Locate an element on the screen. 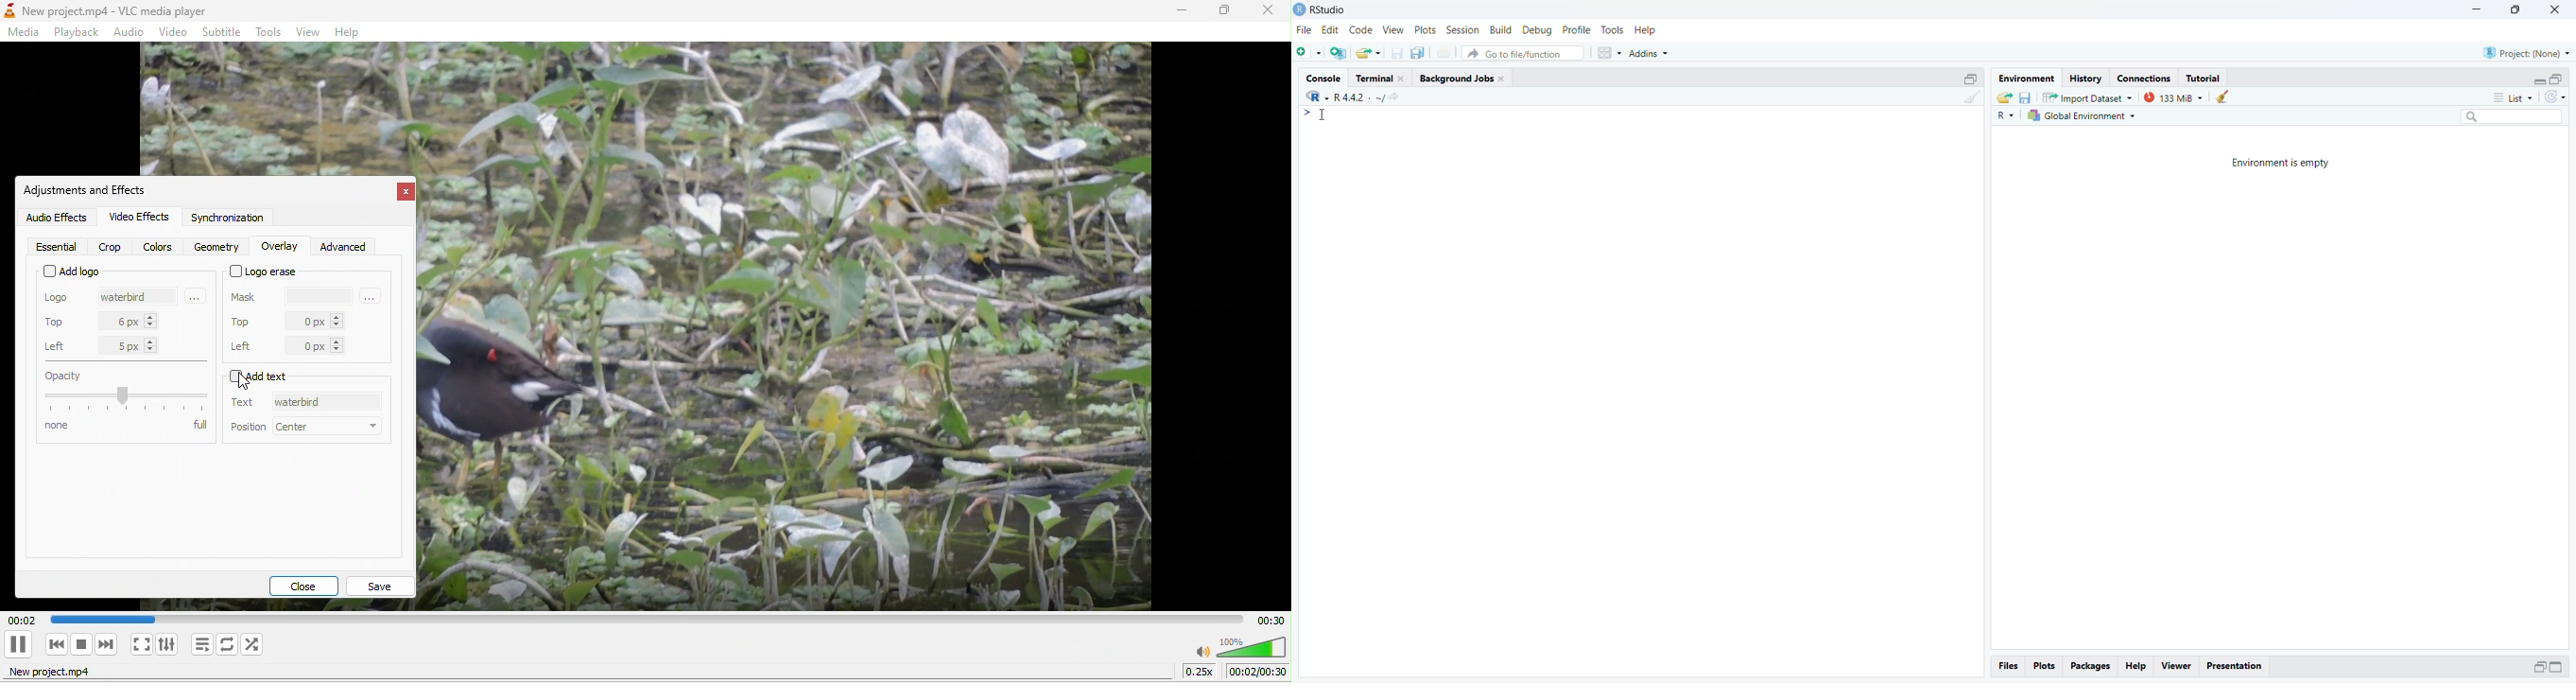  viewer is located at coordinates (2178, 665).